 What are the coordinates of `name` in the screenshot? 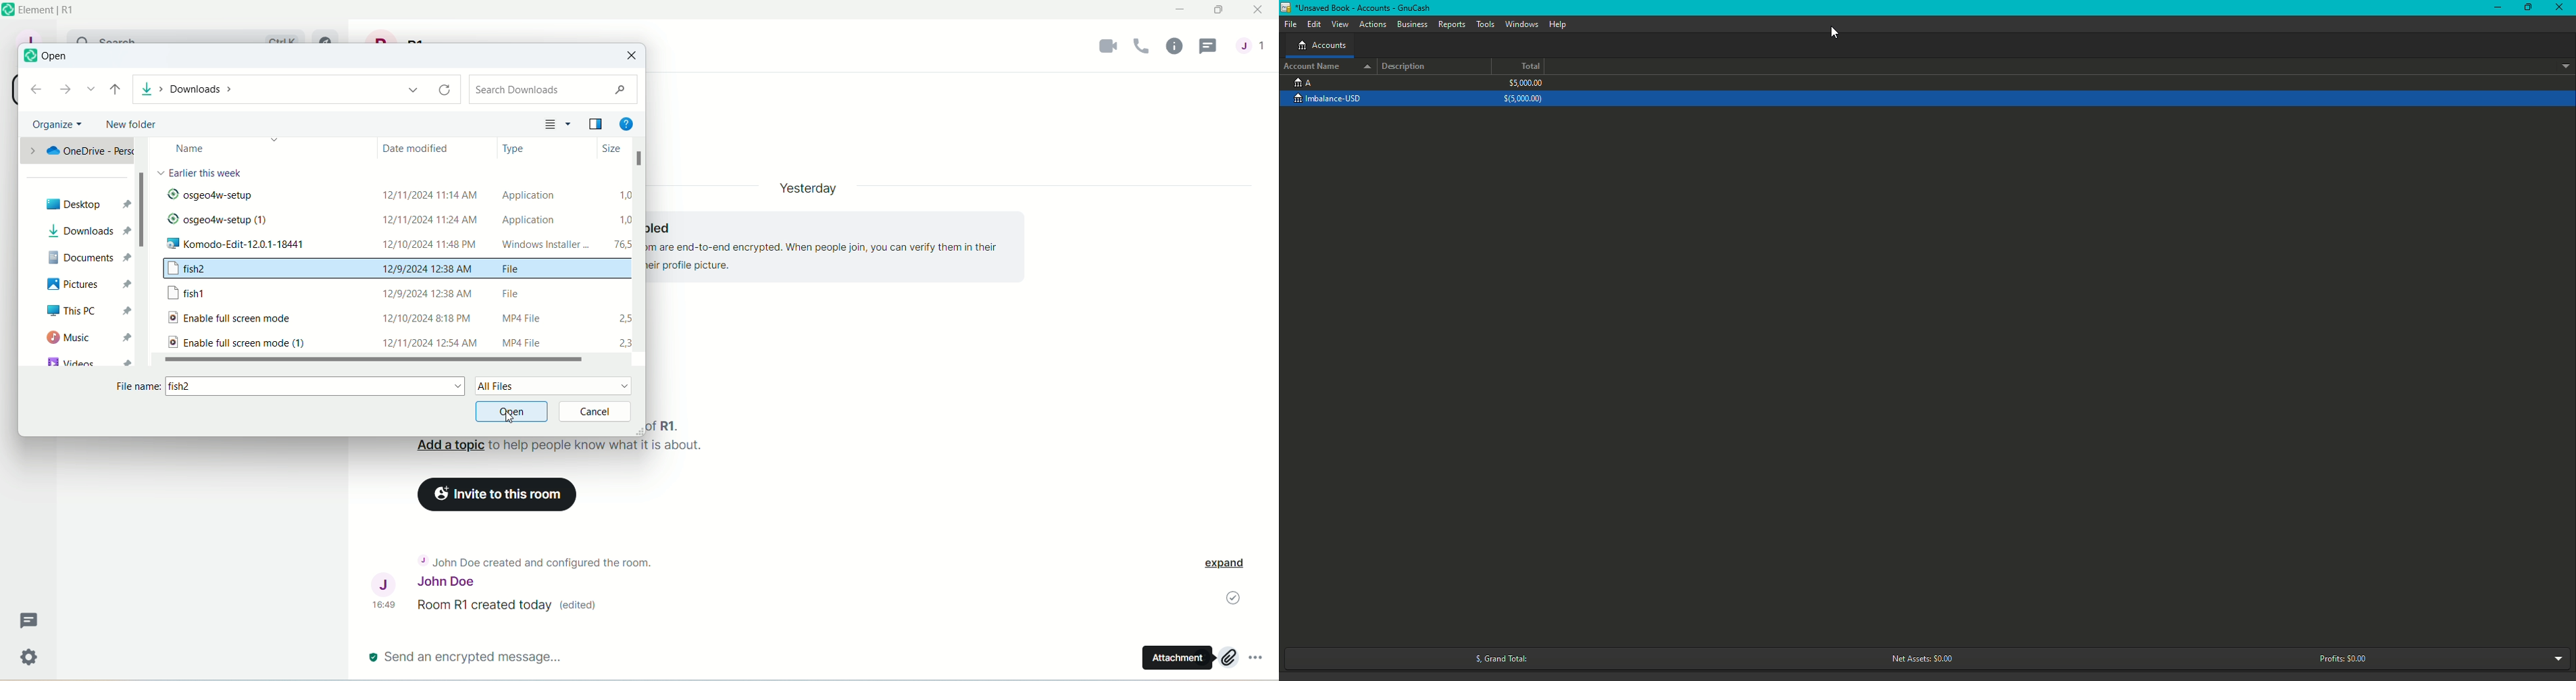 It's located at (221, 149).